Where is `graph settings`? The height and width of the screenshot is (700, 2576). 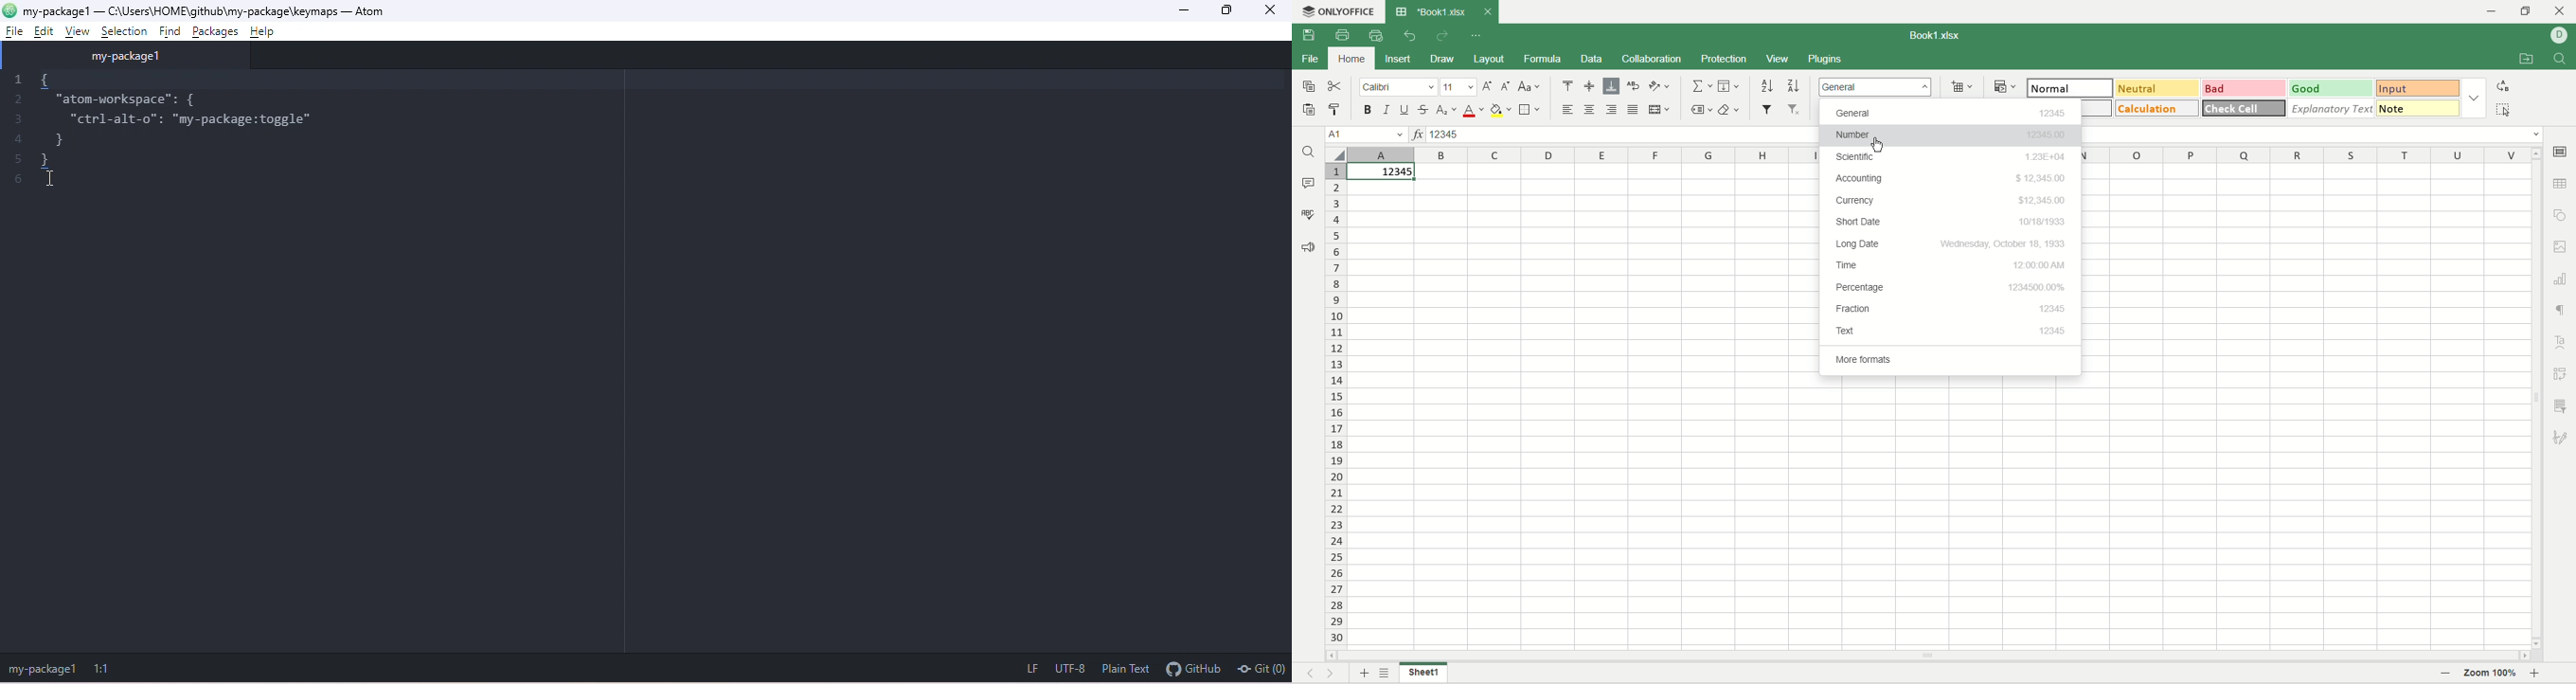
graph settings is located at coordinates (2563, 279).